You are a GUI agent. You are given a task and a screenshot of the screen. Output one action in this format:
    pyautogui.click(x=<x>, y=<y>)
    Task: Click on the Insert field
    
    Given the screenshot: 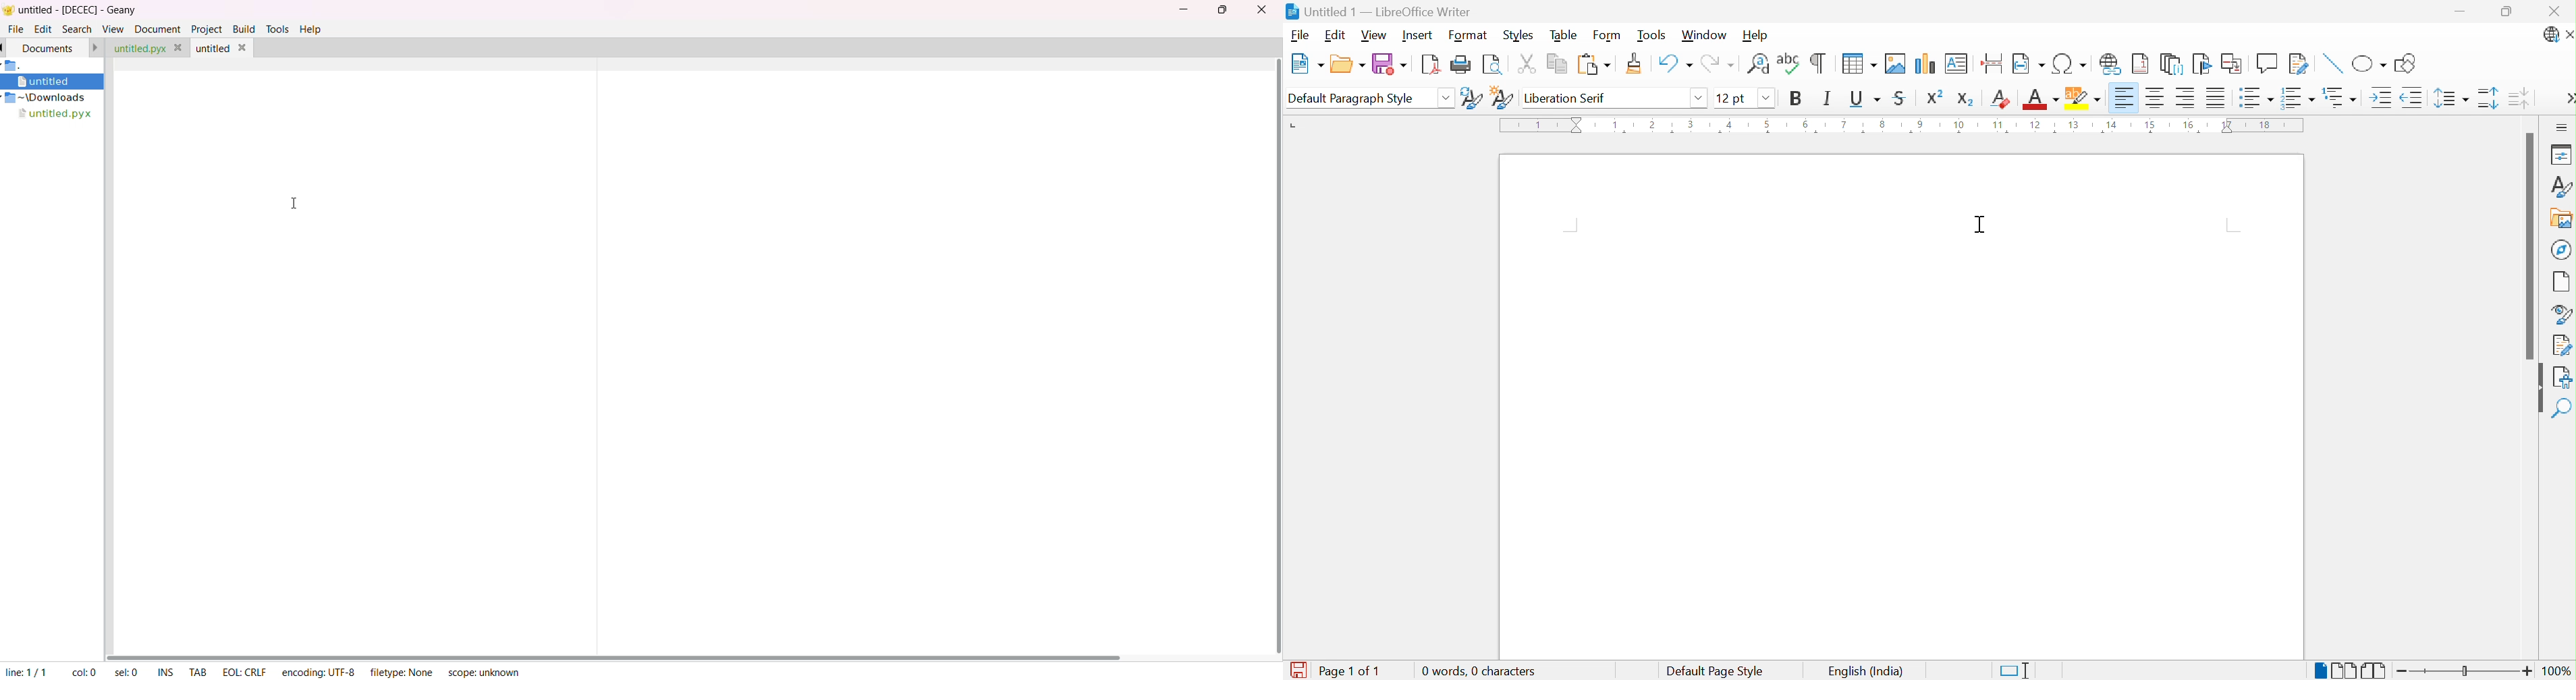 What is the action you would take?
    pyautogui.click(x=2028, y=63)
    